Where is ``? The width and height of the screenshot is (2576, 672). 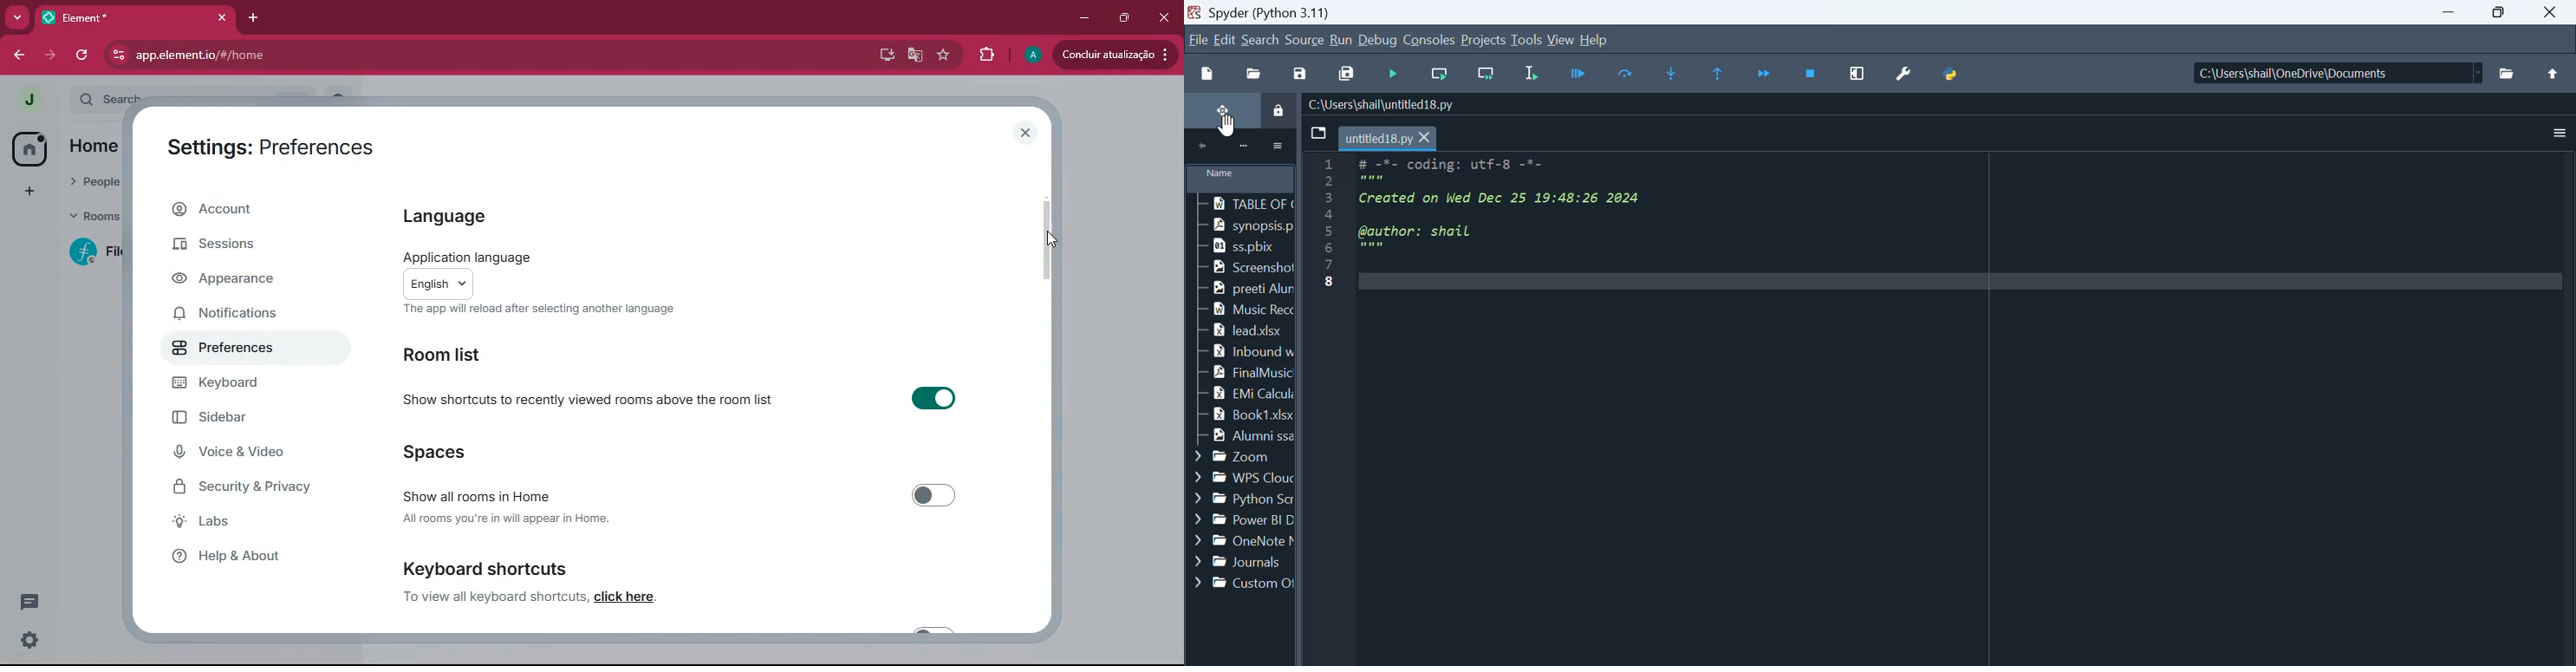
 is located at coordinates (1341, 41).